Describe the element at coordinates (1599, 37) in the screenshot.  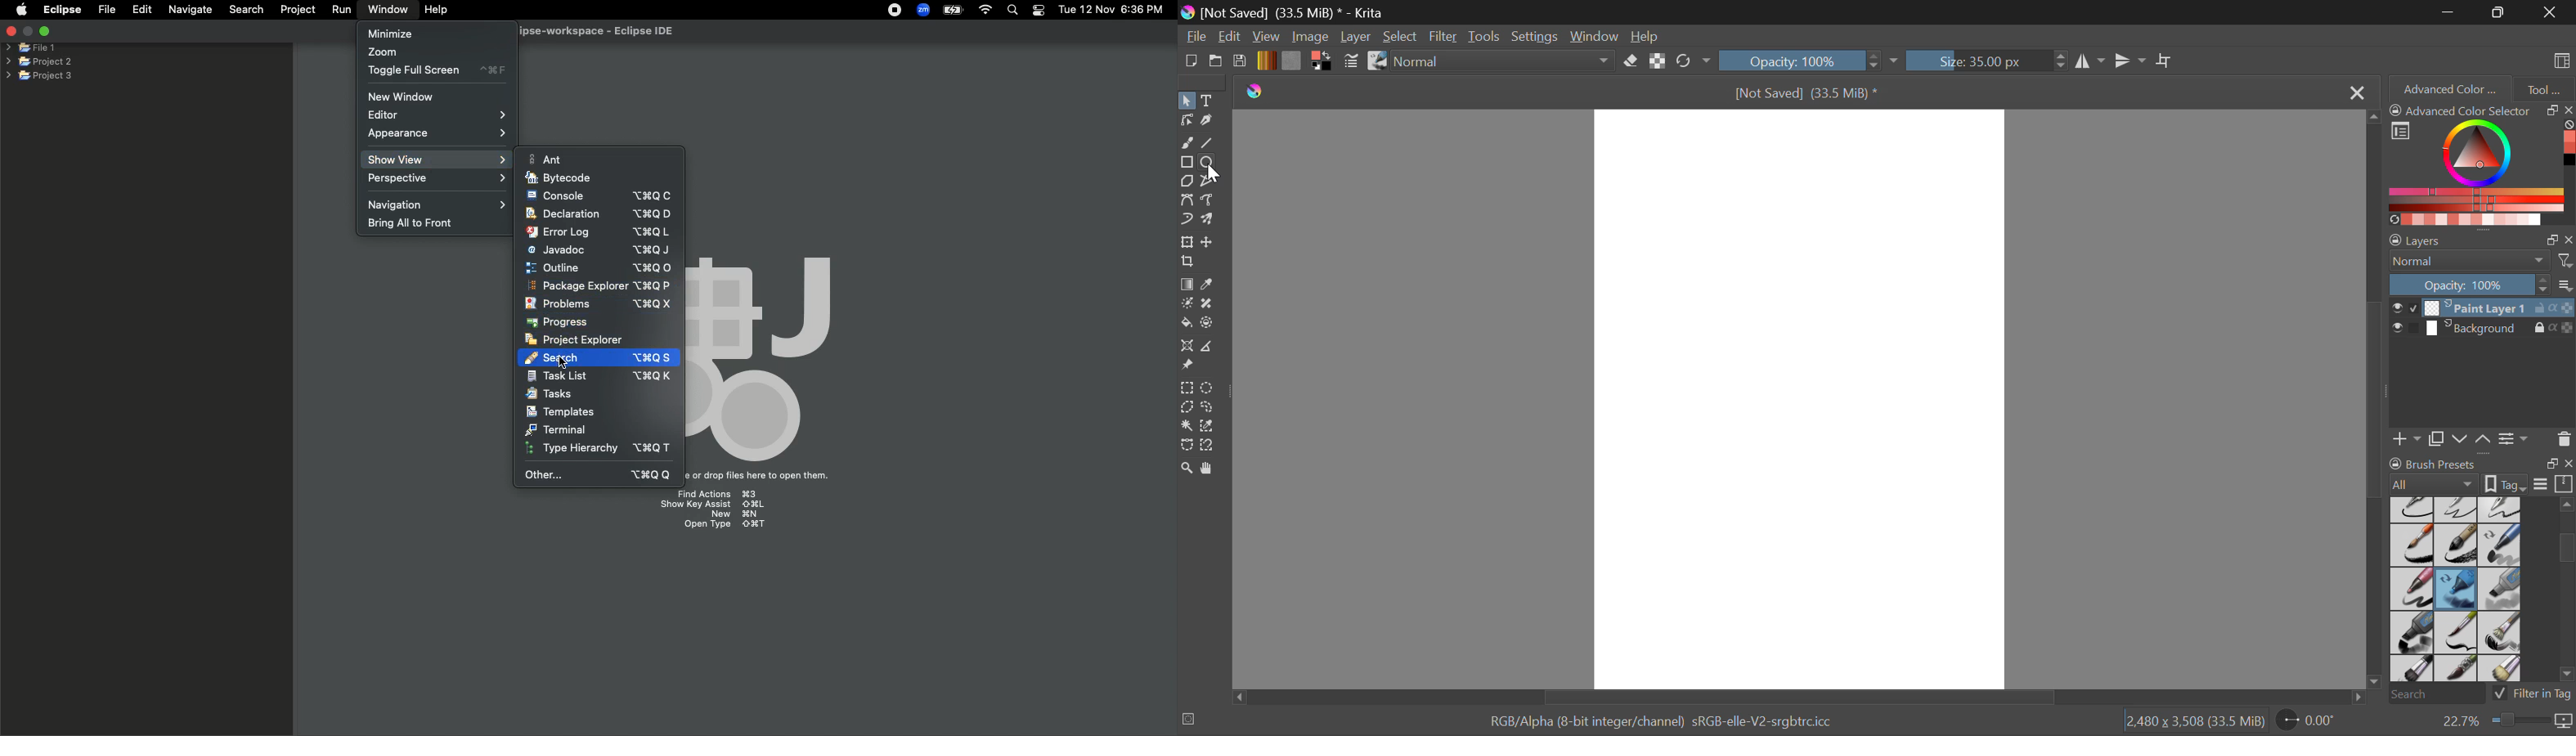
I see `Window` at that location.